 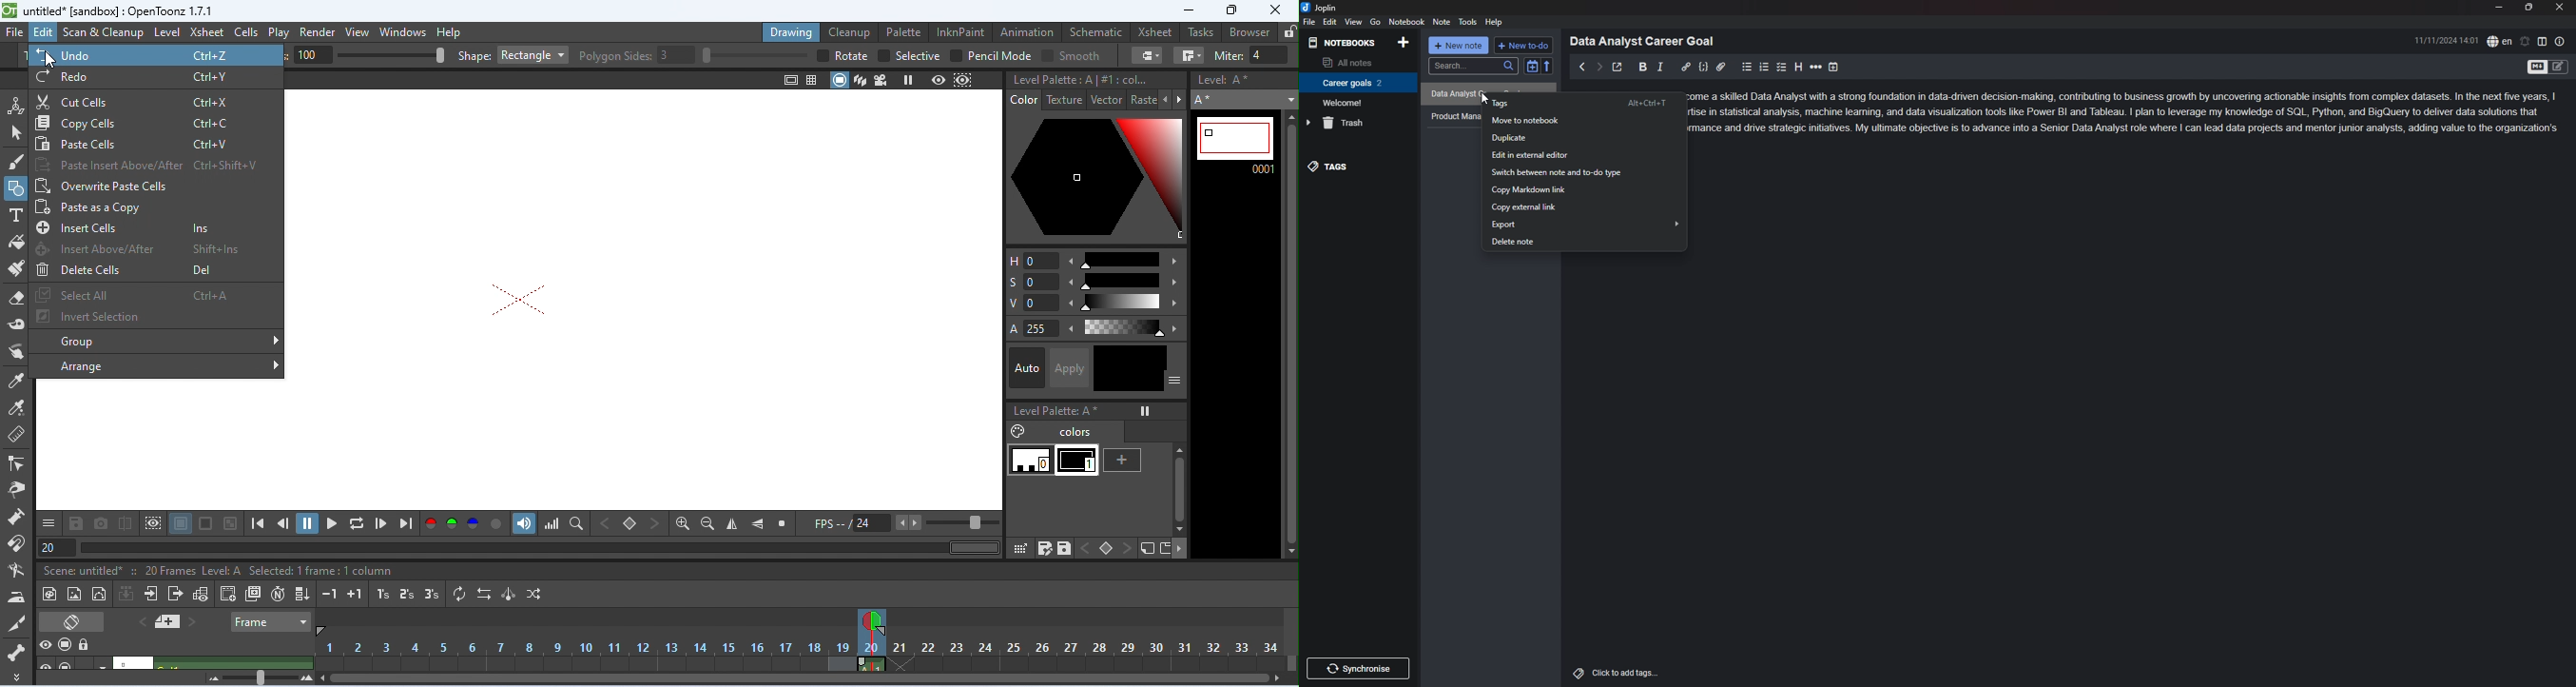 I want to click on toggle editor, so click(x=2536, y=68).